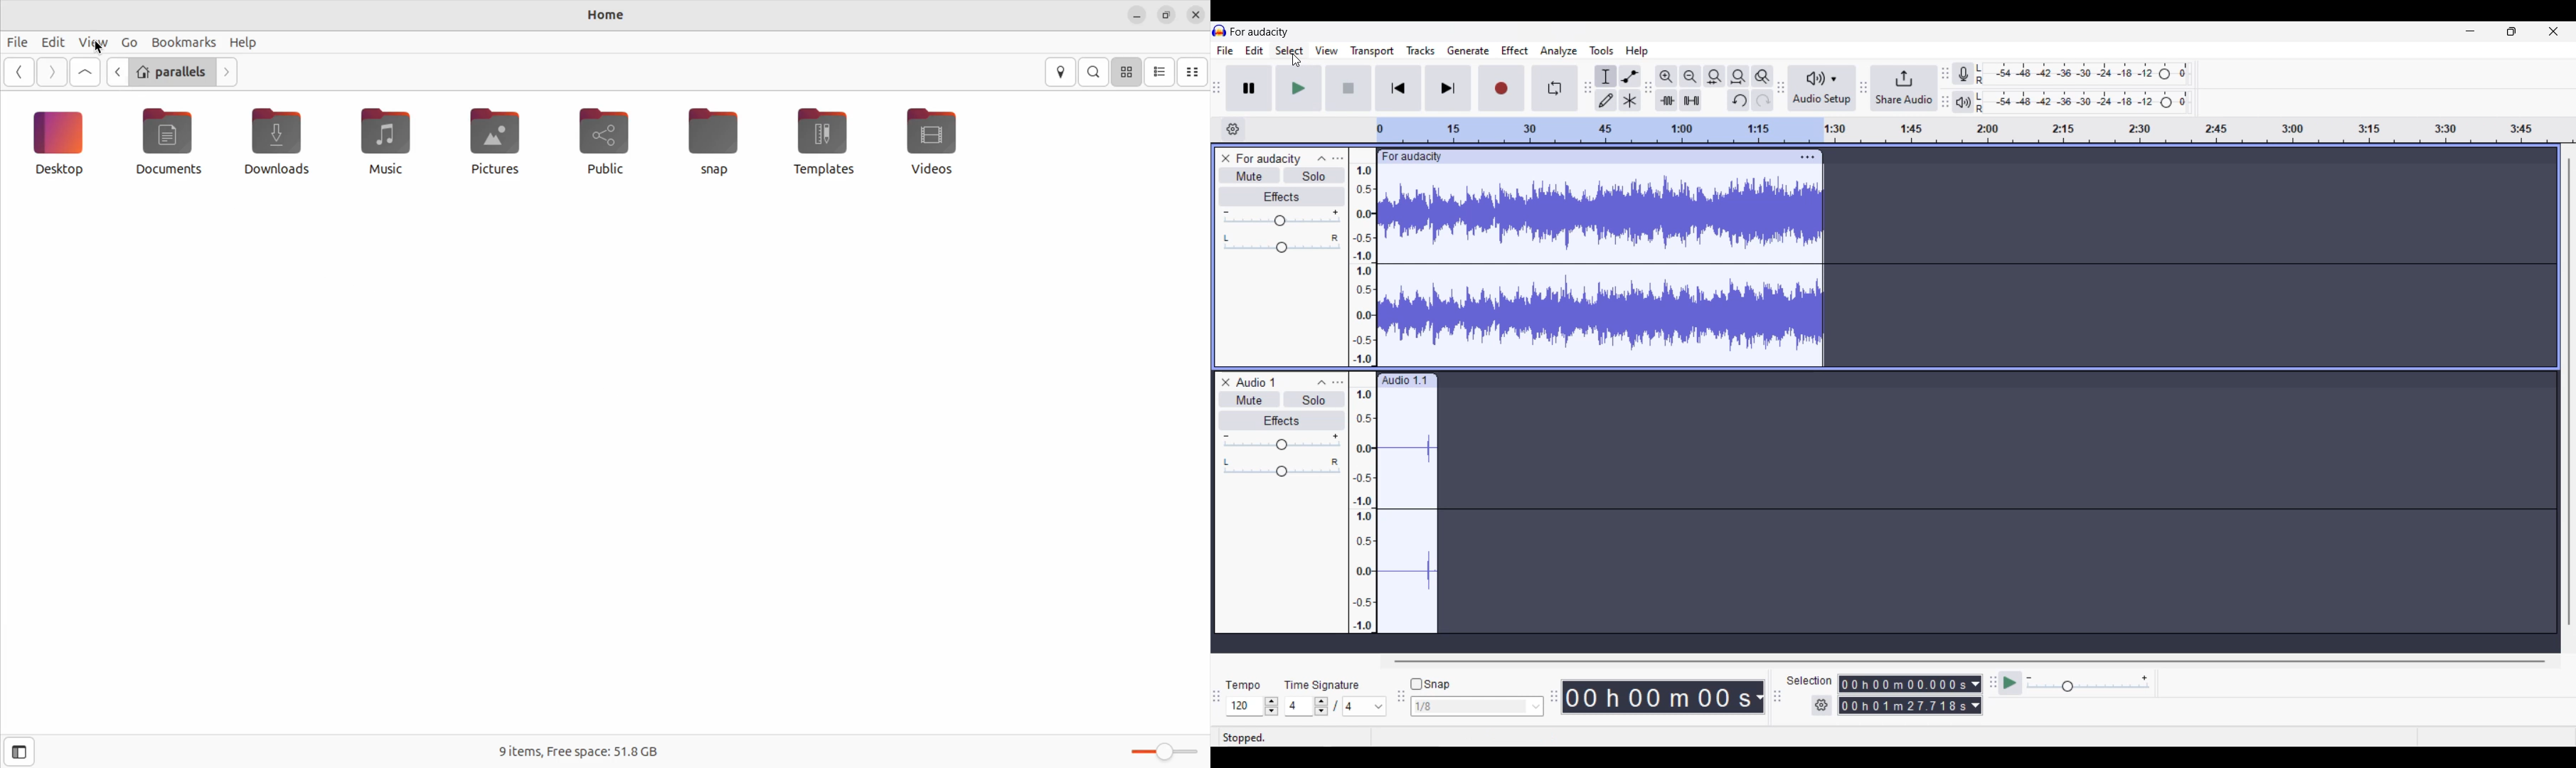 The width and height of the screenshot is (2576, 784). What do you see at coordinates (1260, 33) in the screenshot?
I see `for audacity` at bounding box center [1260, 33].